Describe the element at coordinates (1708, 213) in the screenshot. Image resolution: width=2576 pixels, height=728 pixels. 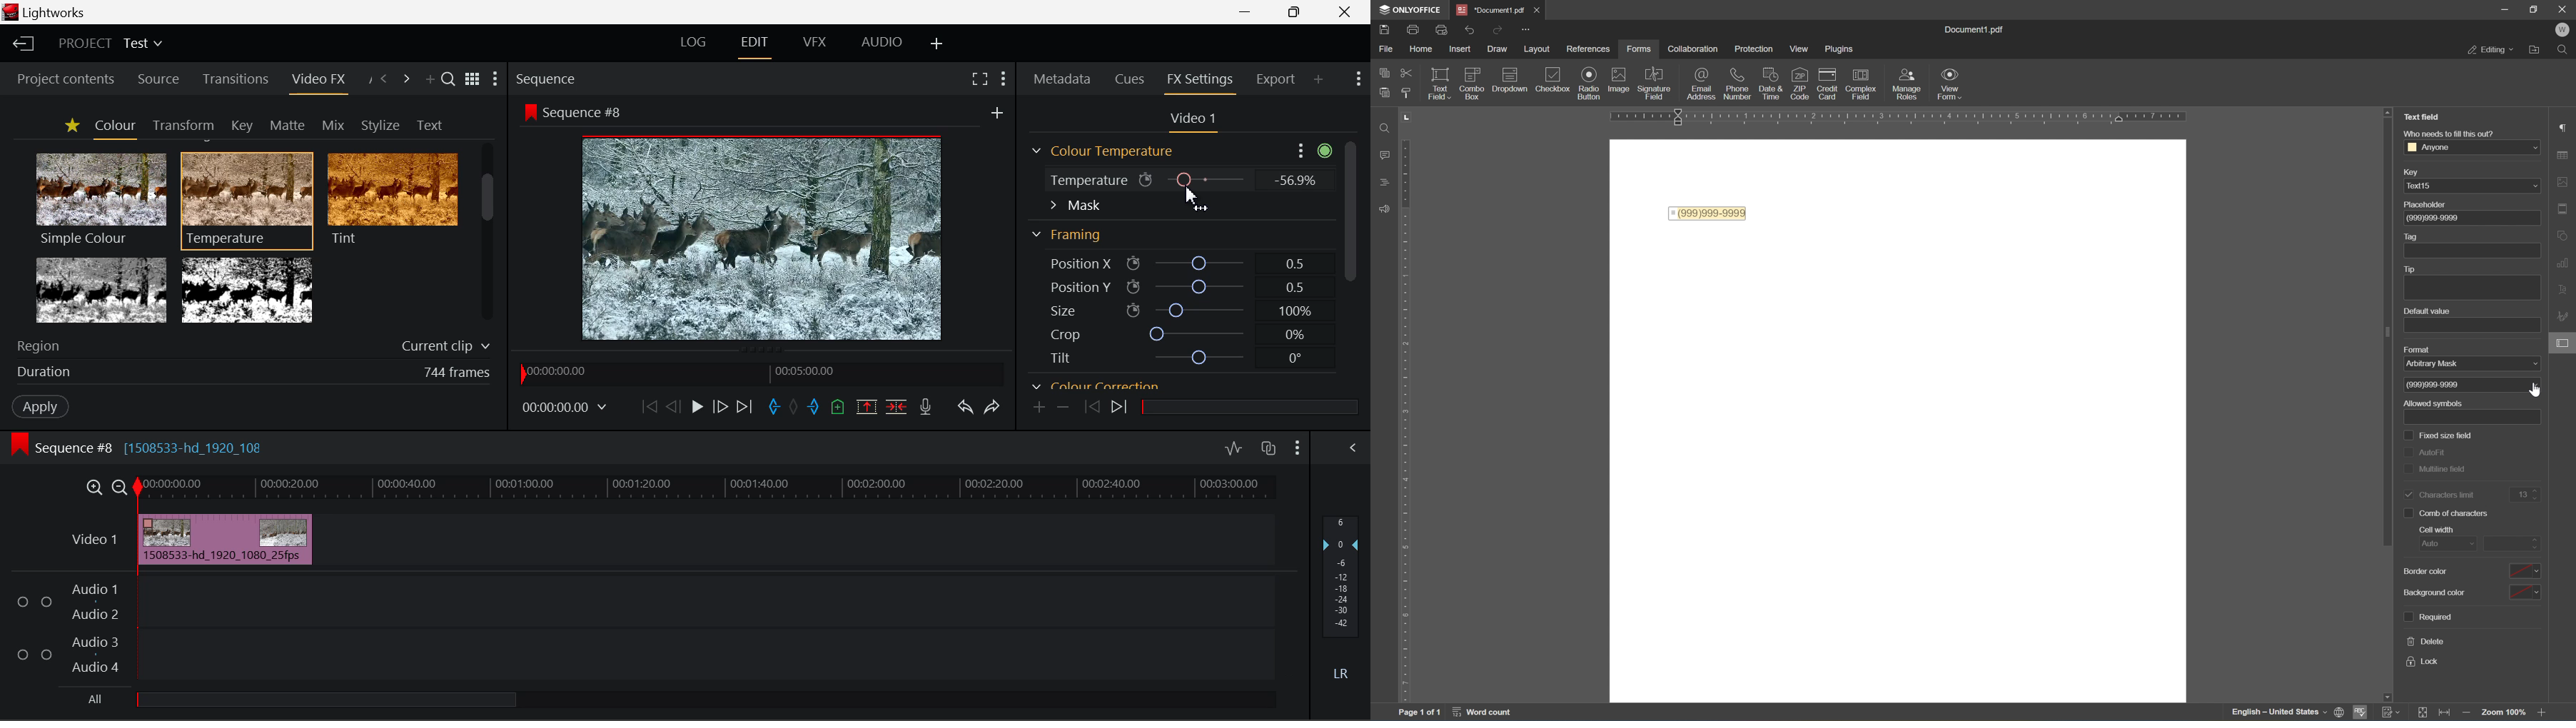
I see `= (999)999-9999` at that location.